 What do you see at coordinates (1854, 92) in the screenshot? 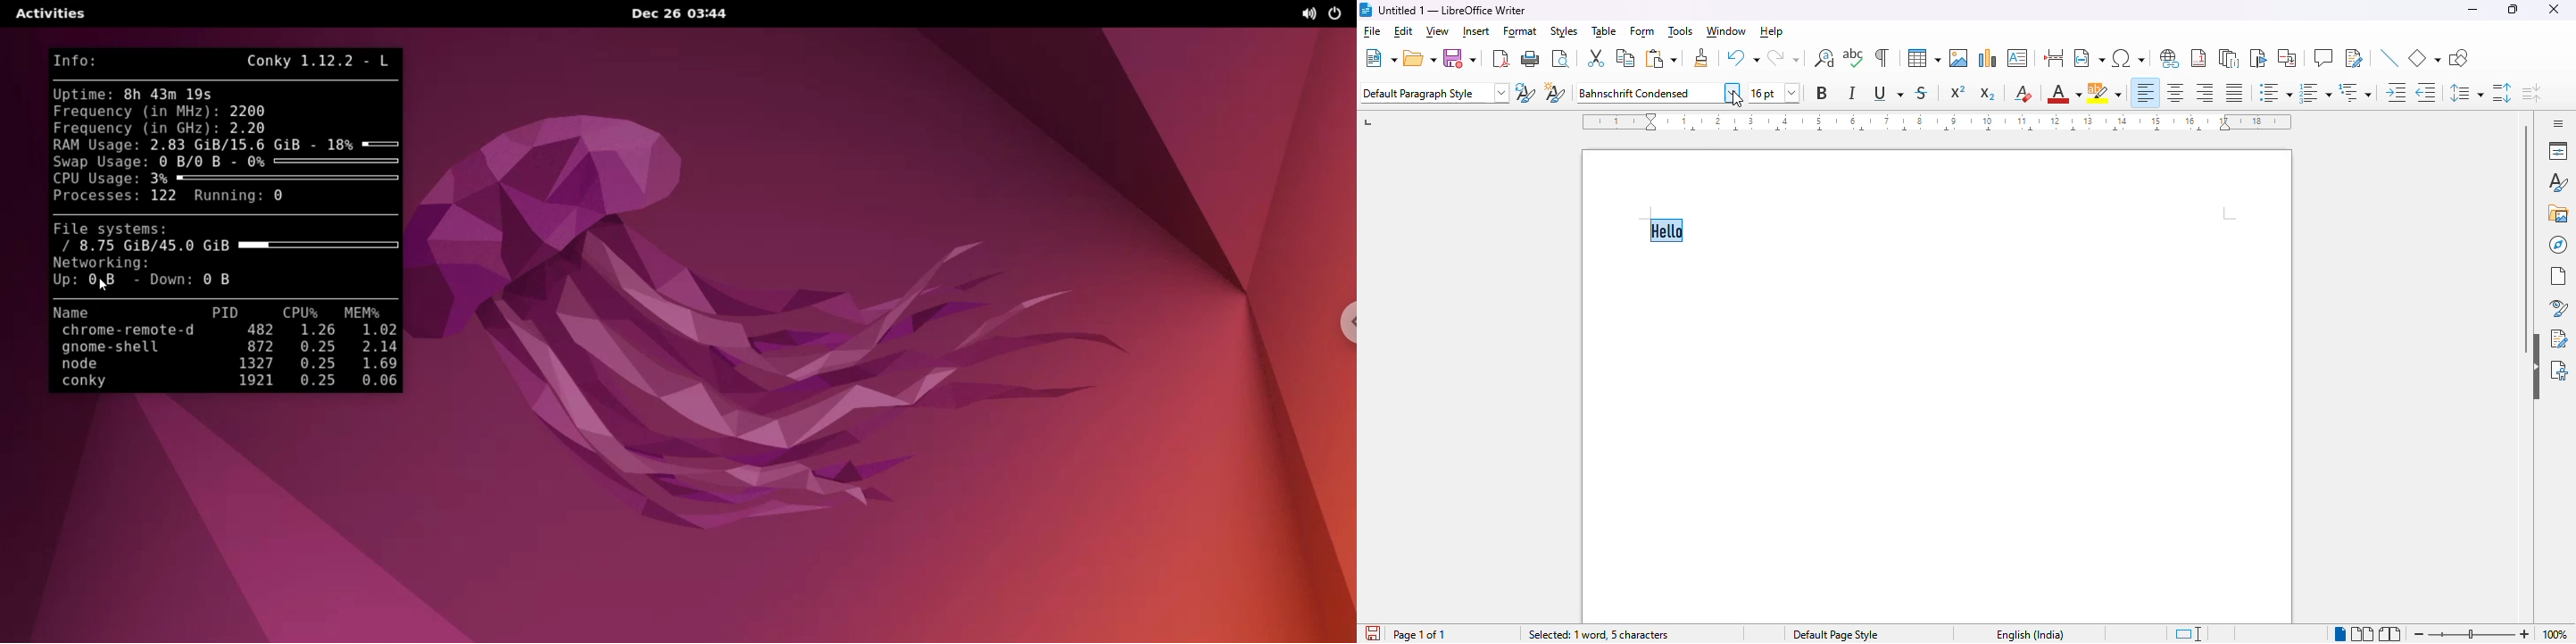
I see `italic` at bounding box center [1854, 92].